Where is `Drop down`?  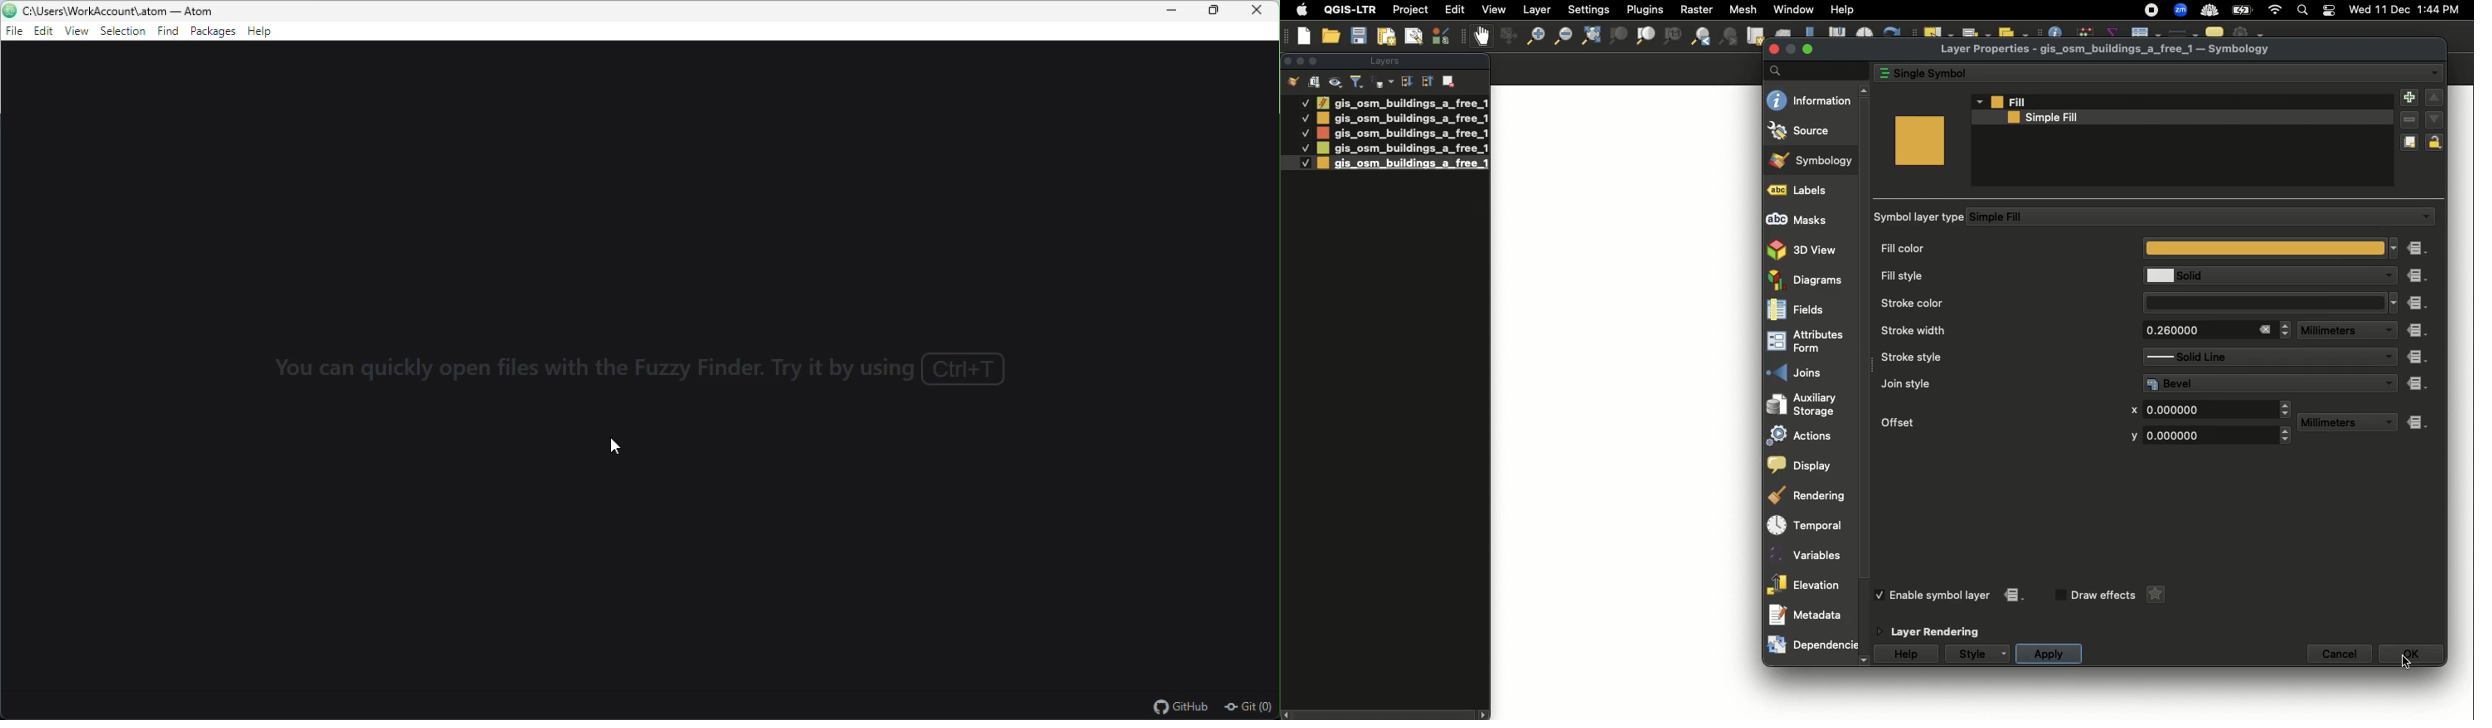 Drop down is located at coordinates (2387, 358).